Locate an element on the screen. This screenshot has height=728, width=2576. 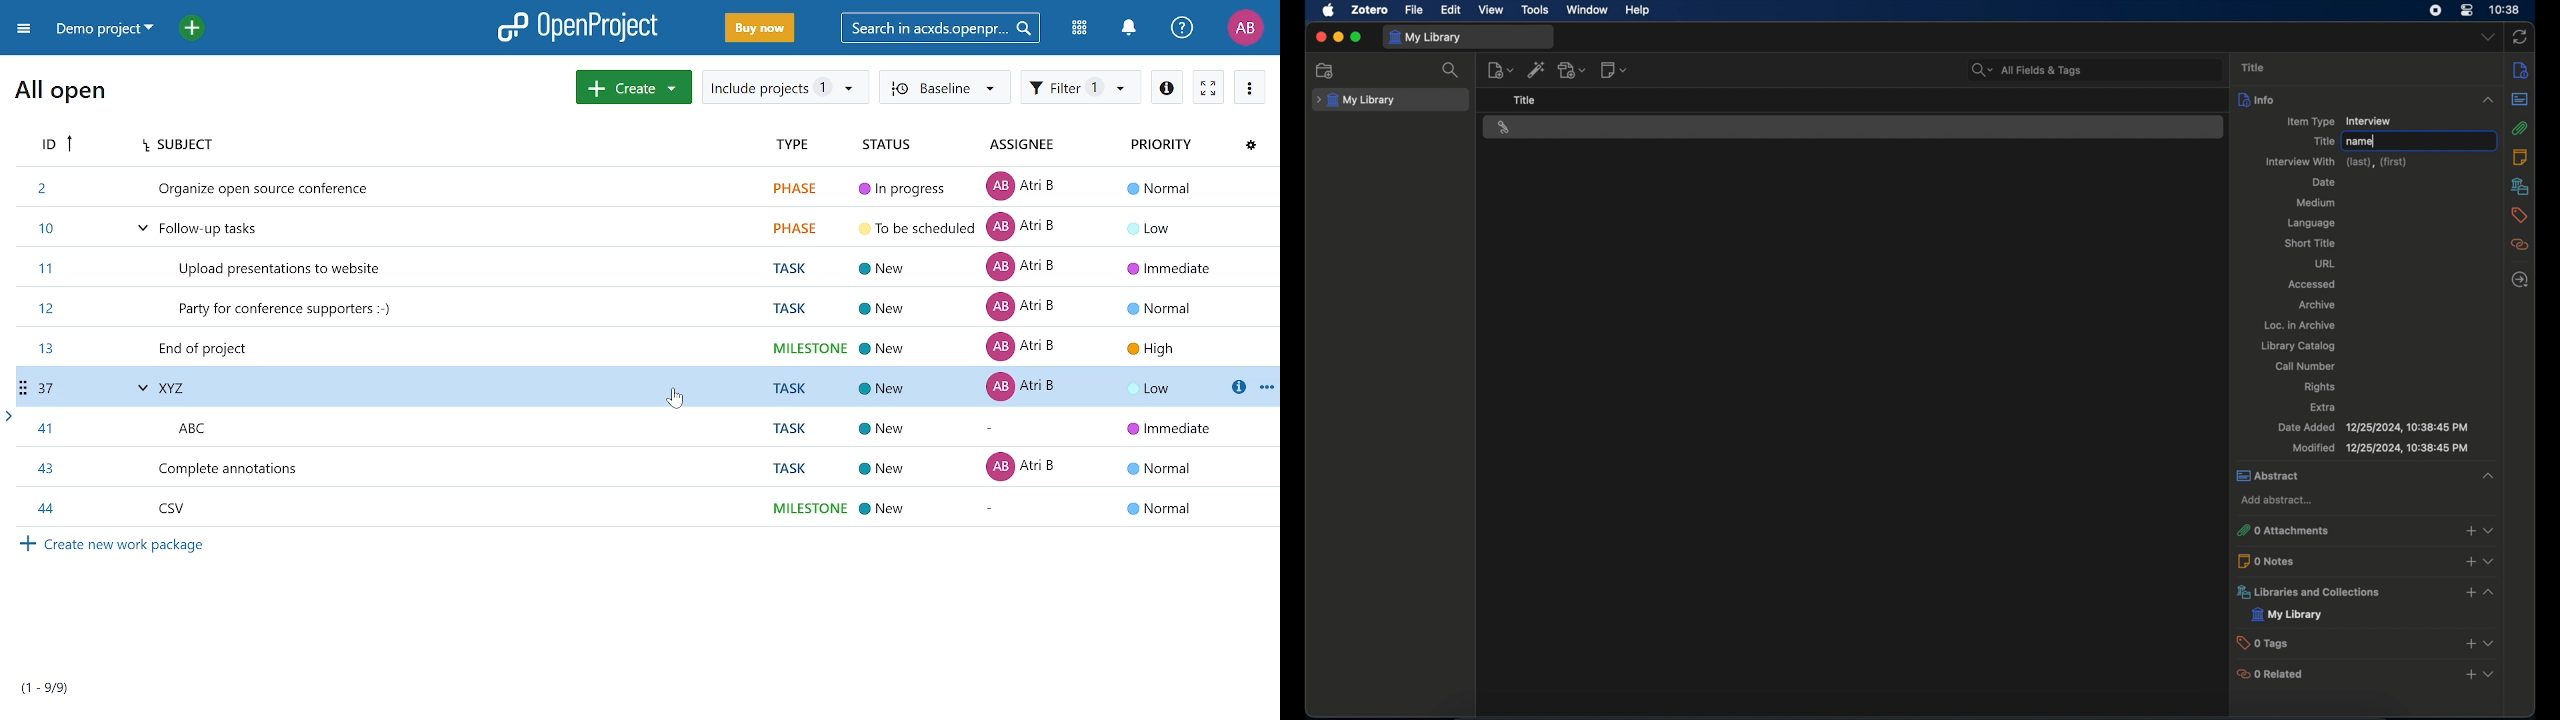
add attachment is located at coordinates (1573, 71).